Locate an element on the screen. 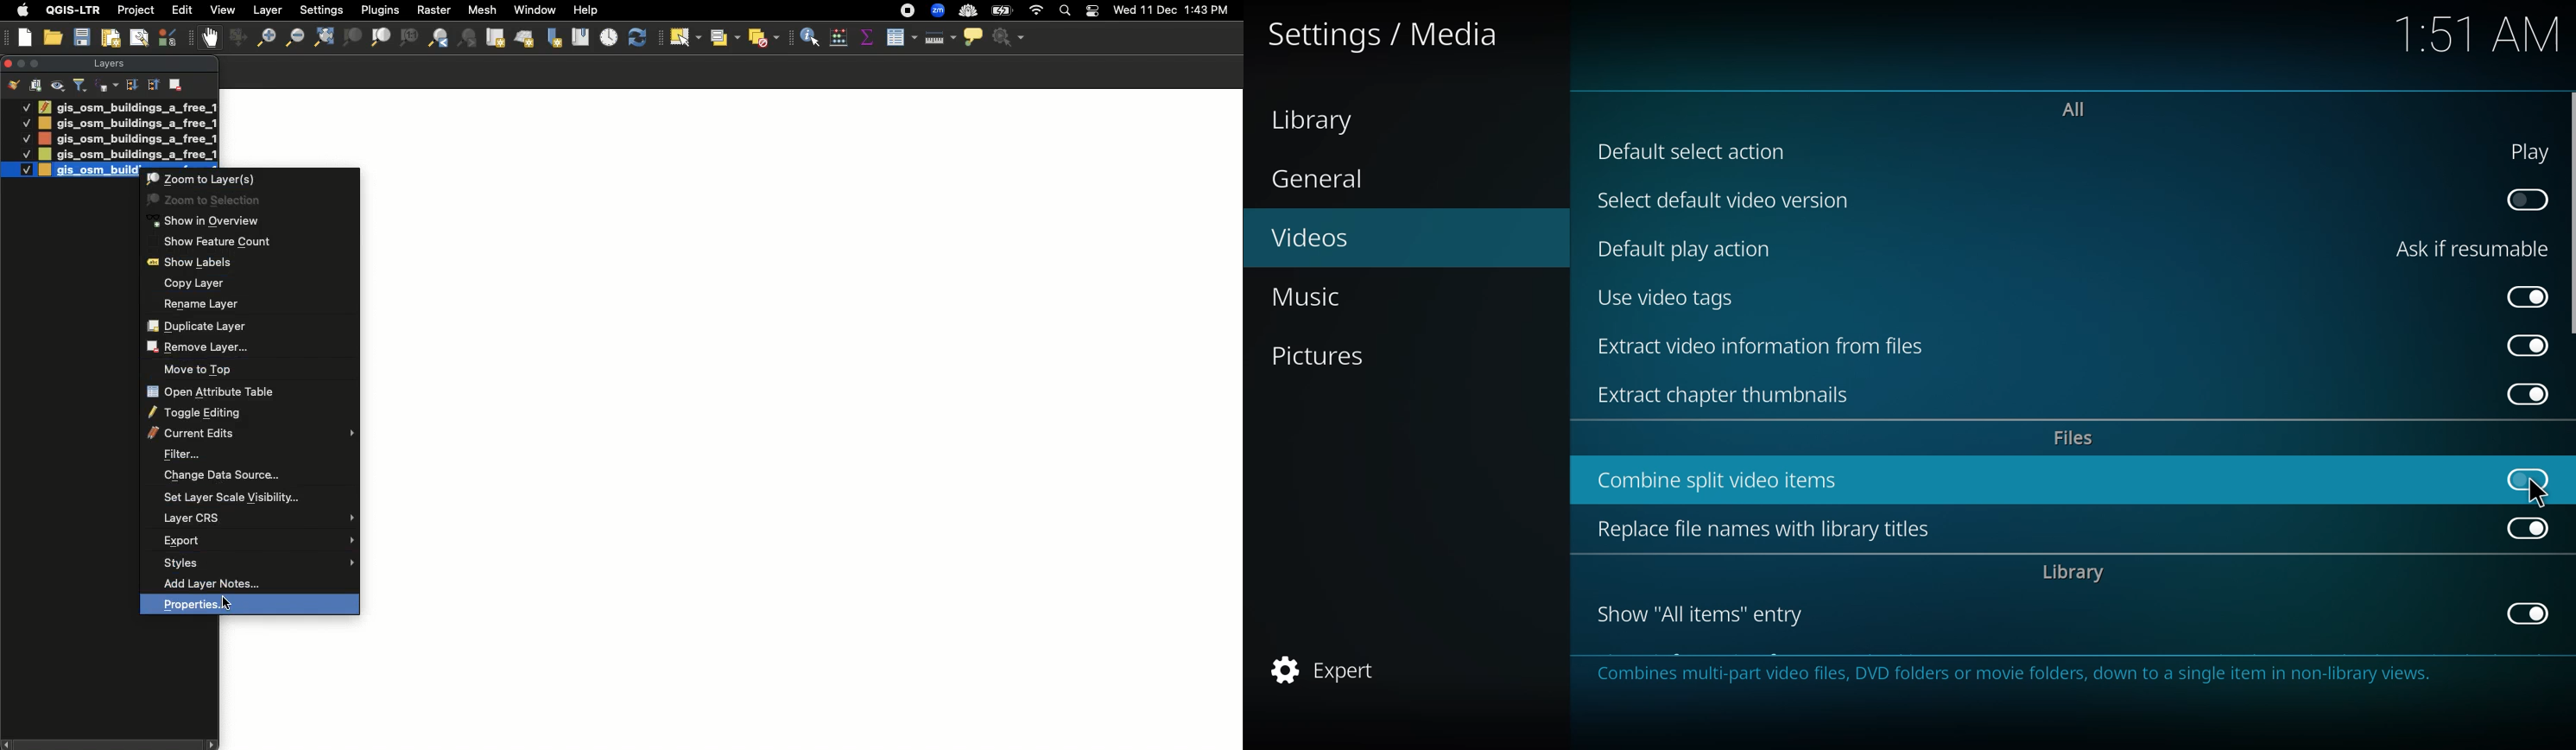 This screenshot has height=756, width=2576. Filter legend by expression is located at coordinates (107, 86).